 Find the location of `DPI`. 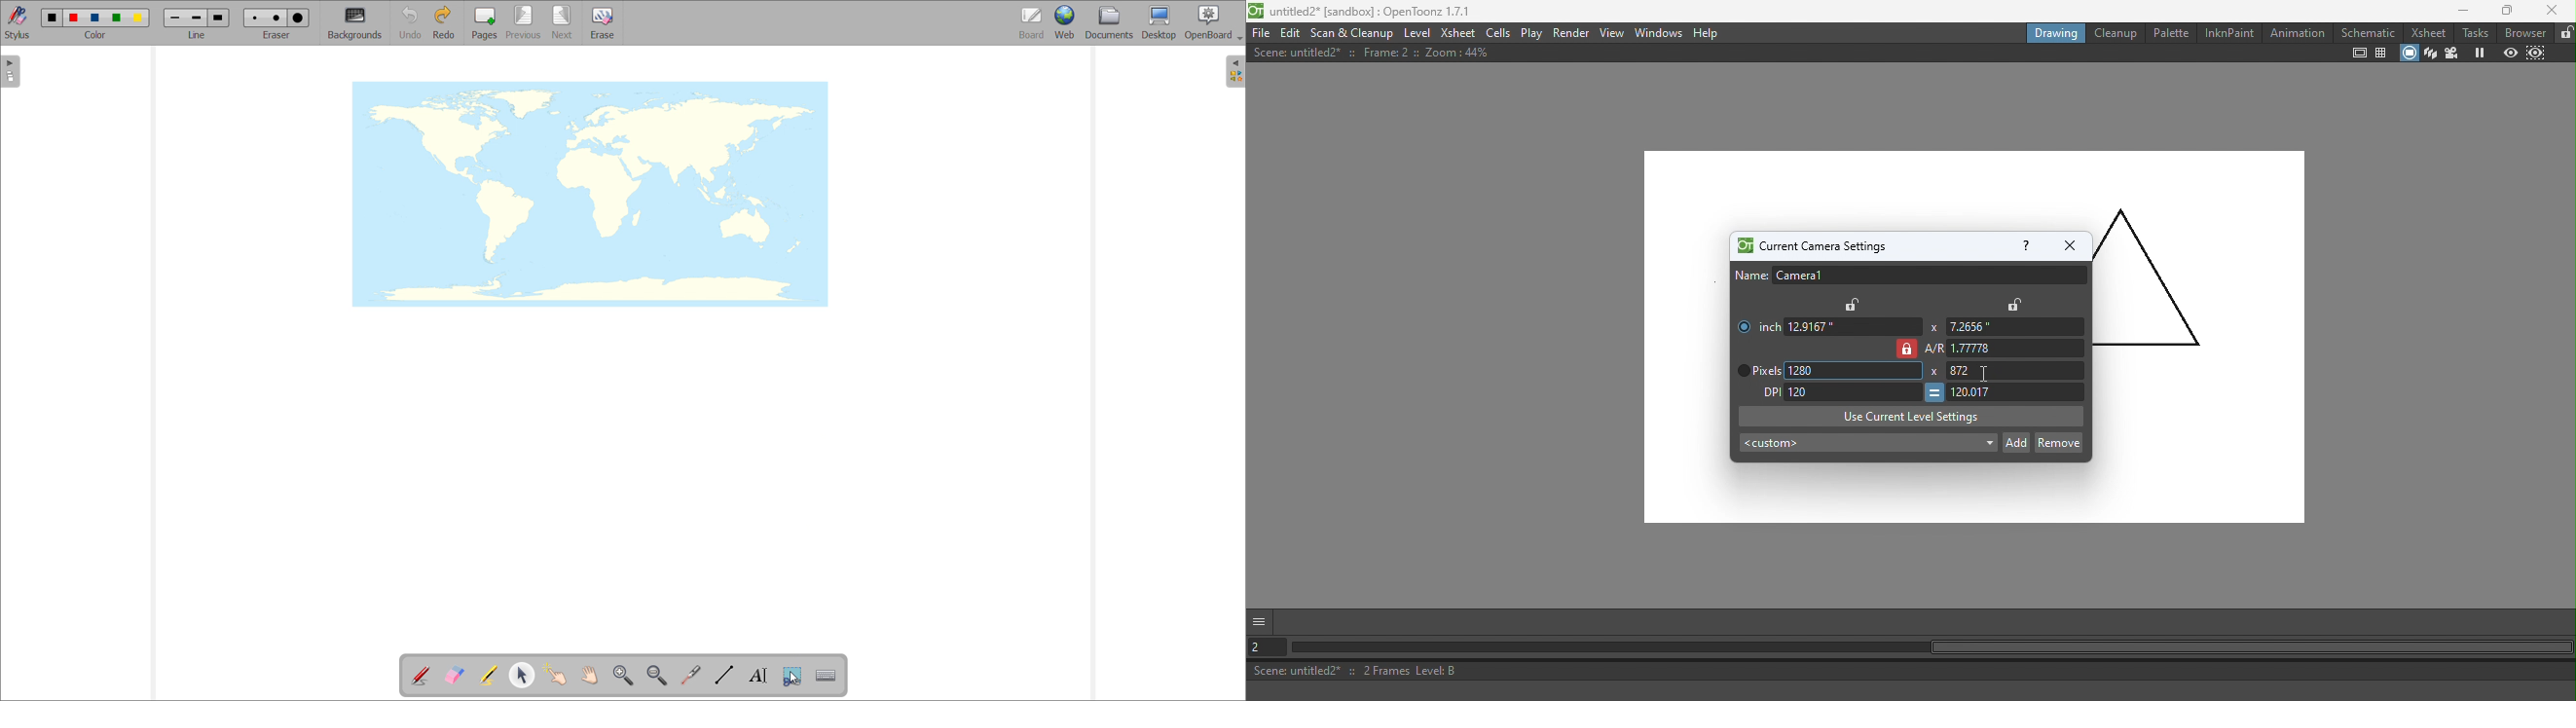

DPI is located at coordinates (1766, 392).